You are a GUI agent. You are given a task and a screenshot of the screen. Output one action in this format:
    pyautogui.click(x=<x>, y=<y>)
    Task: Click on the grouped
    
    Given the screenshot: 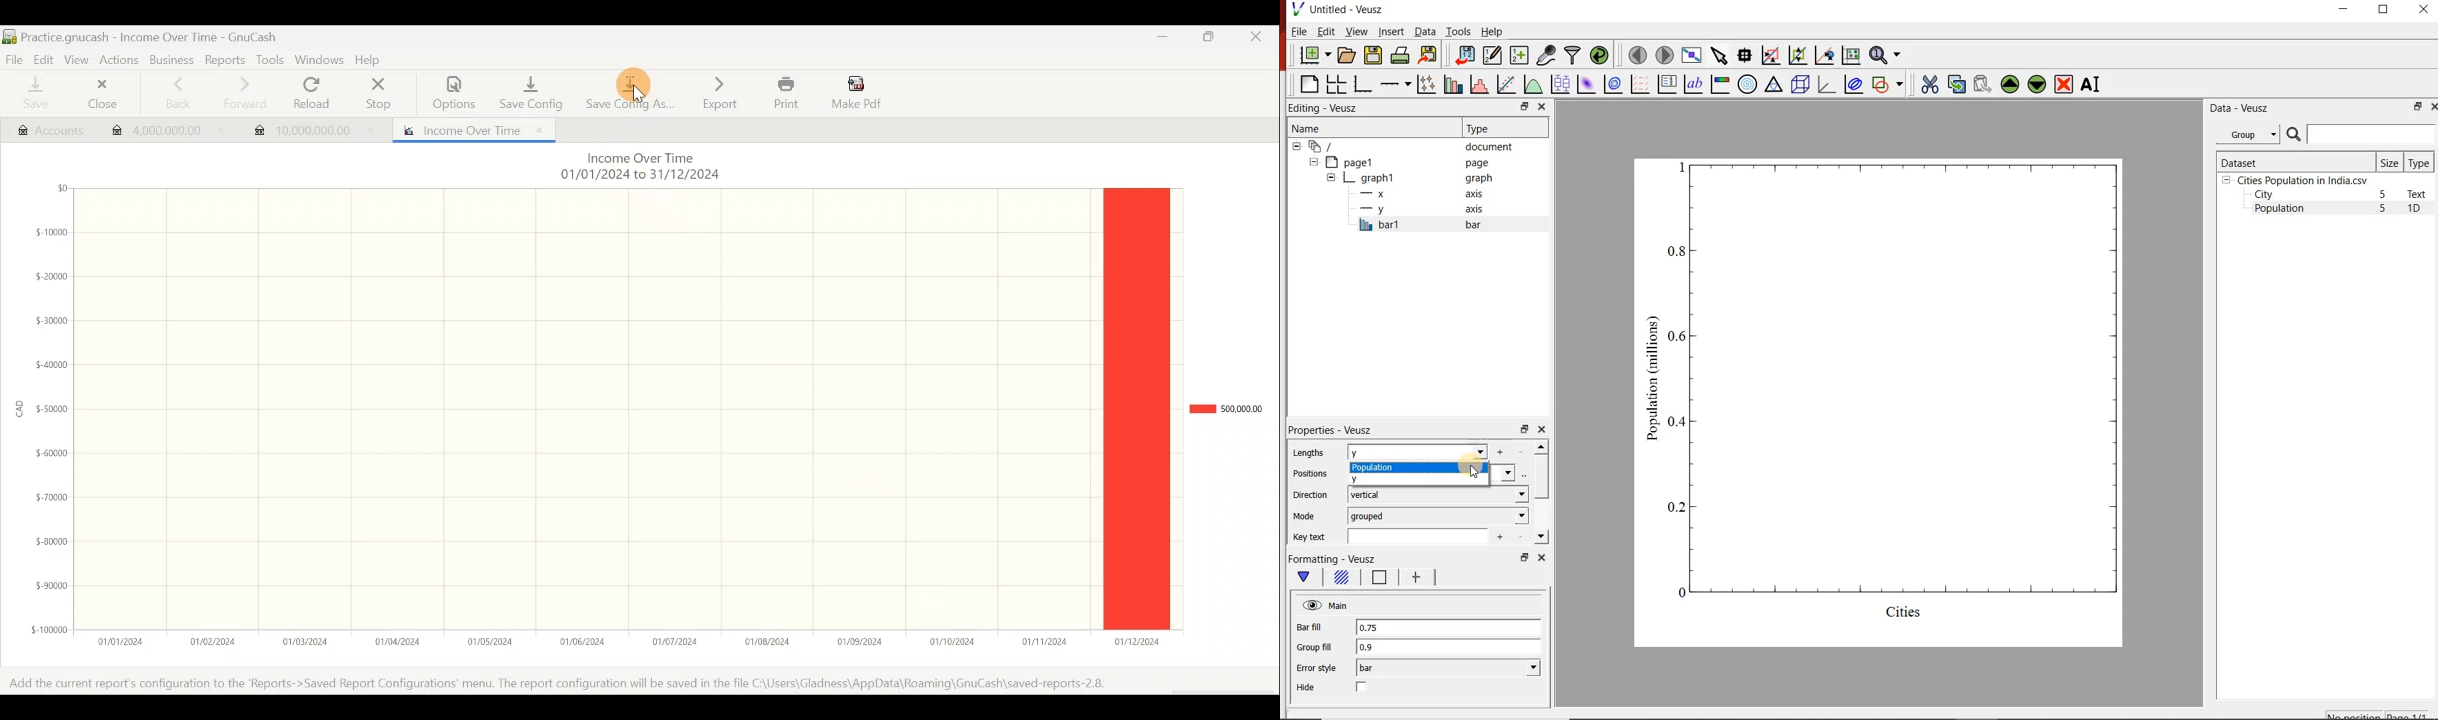 What is the action you would take?
    pyautogui.click(x=1439, y=515)
    